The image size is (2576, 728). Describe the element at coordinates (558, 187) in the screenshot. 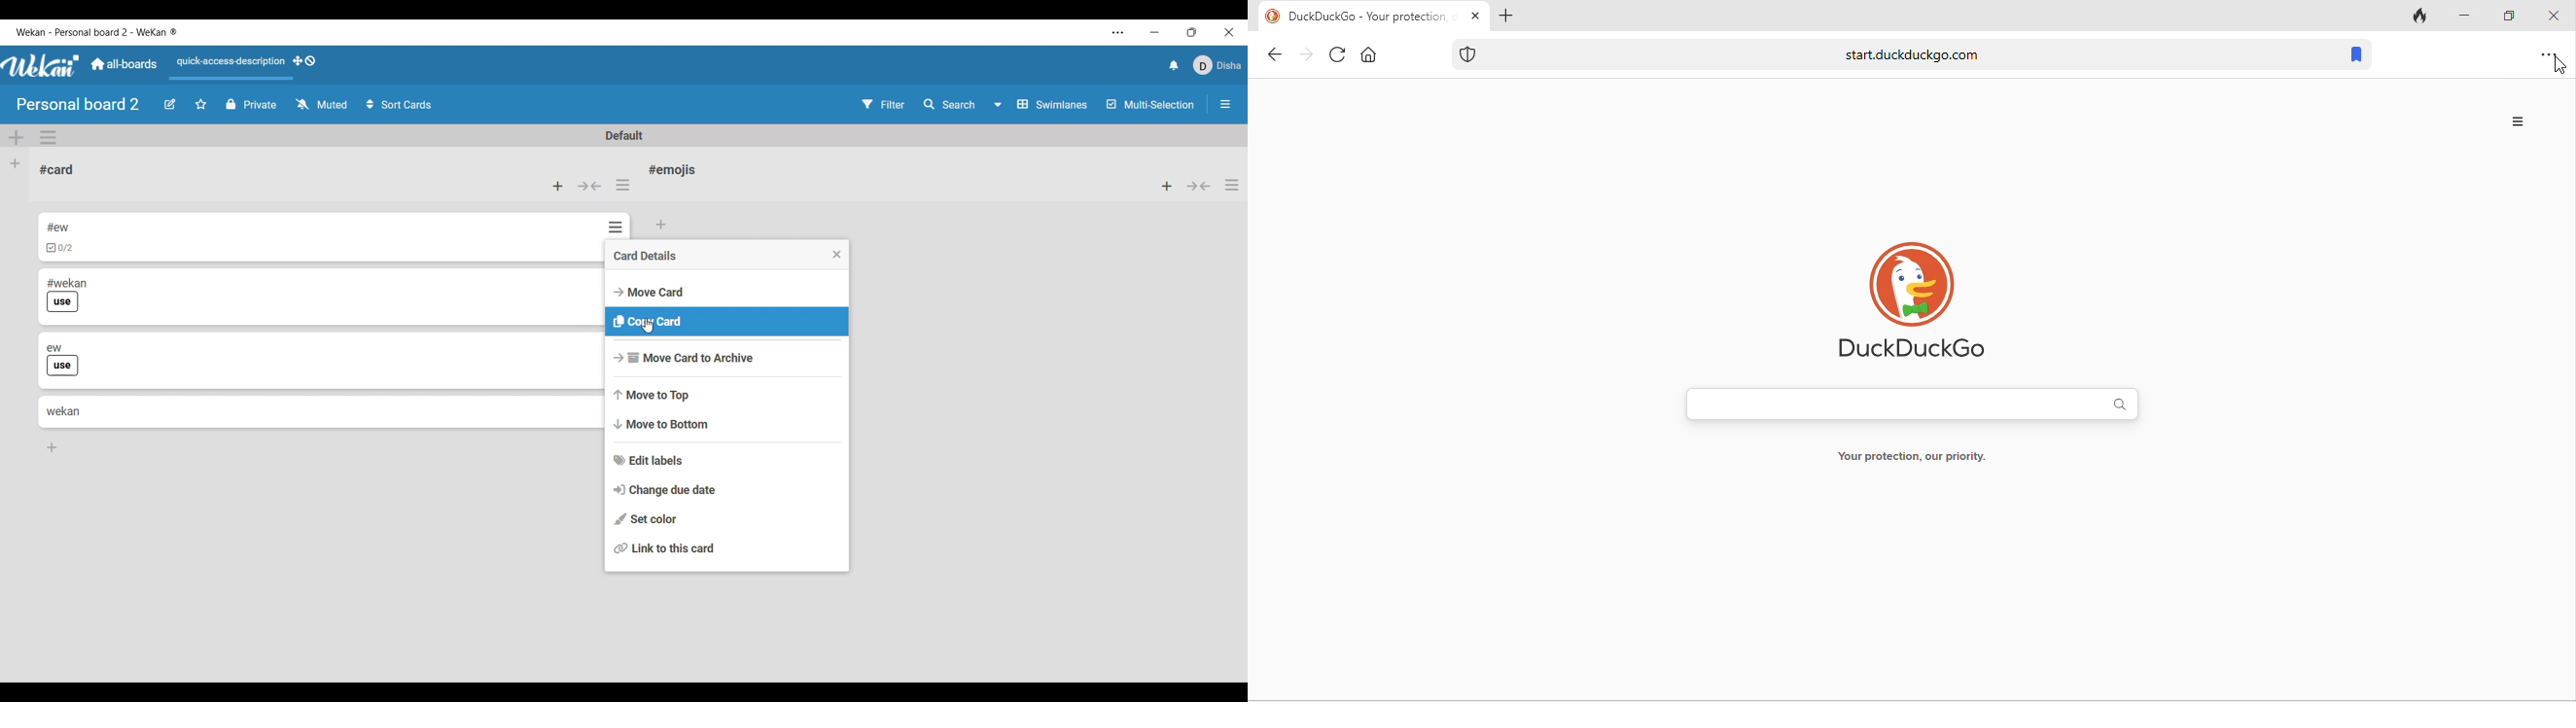

I see `Add card to top of list` at that location.